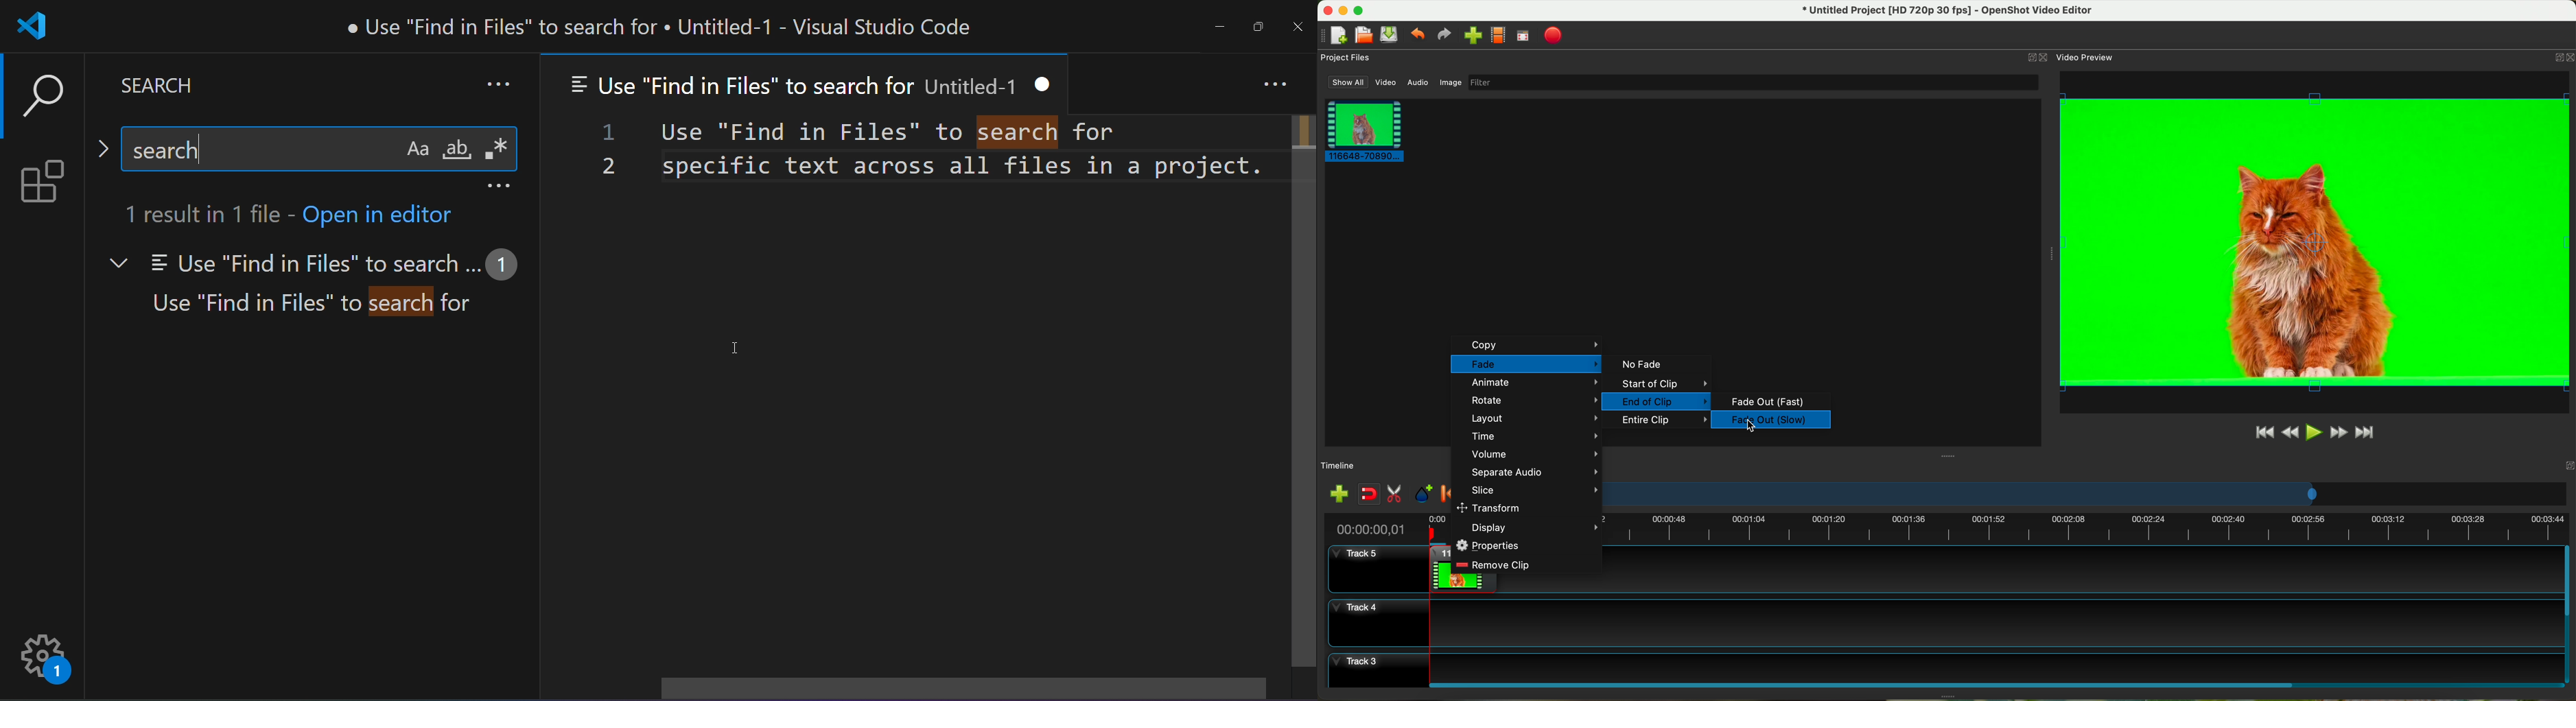 The width and height of the screenshot is (2576, 728). Describe the element at coordinates (42, 659) in the screenshot. I see `settings` at that location.